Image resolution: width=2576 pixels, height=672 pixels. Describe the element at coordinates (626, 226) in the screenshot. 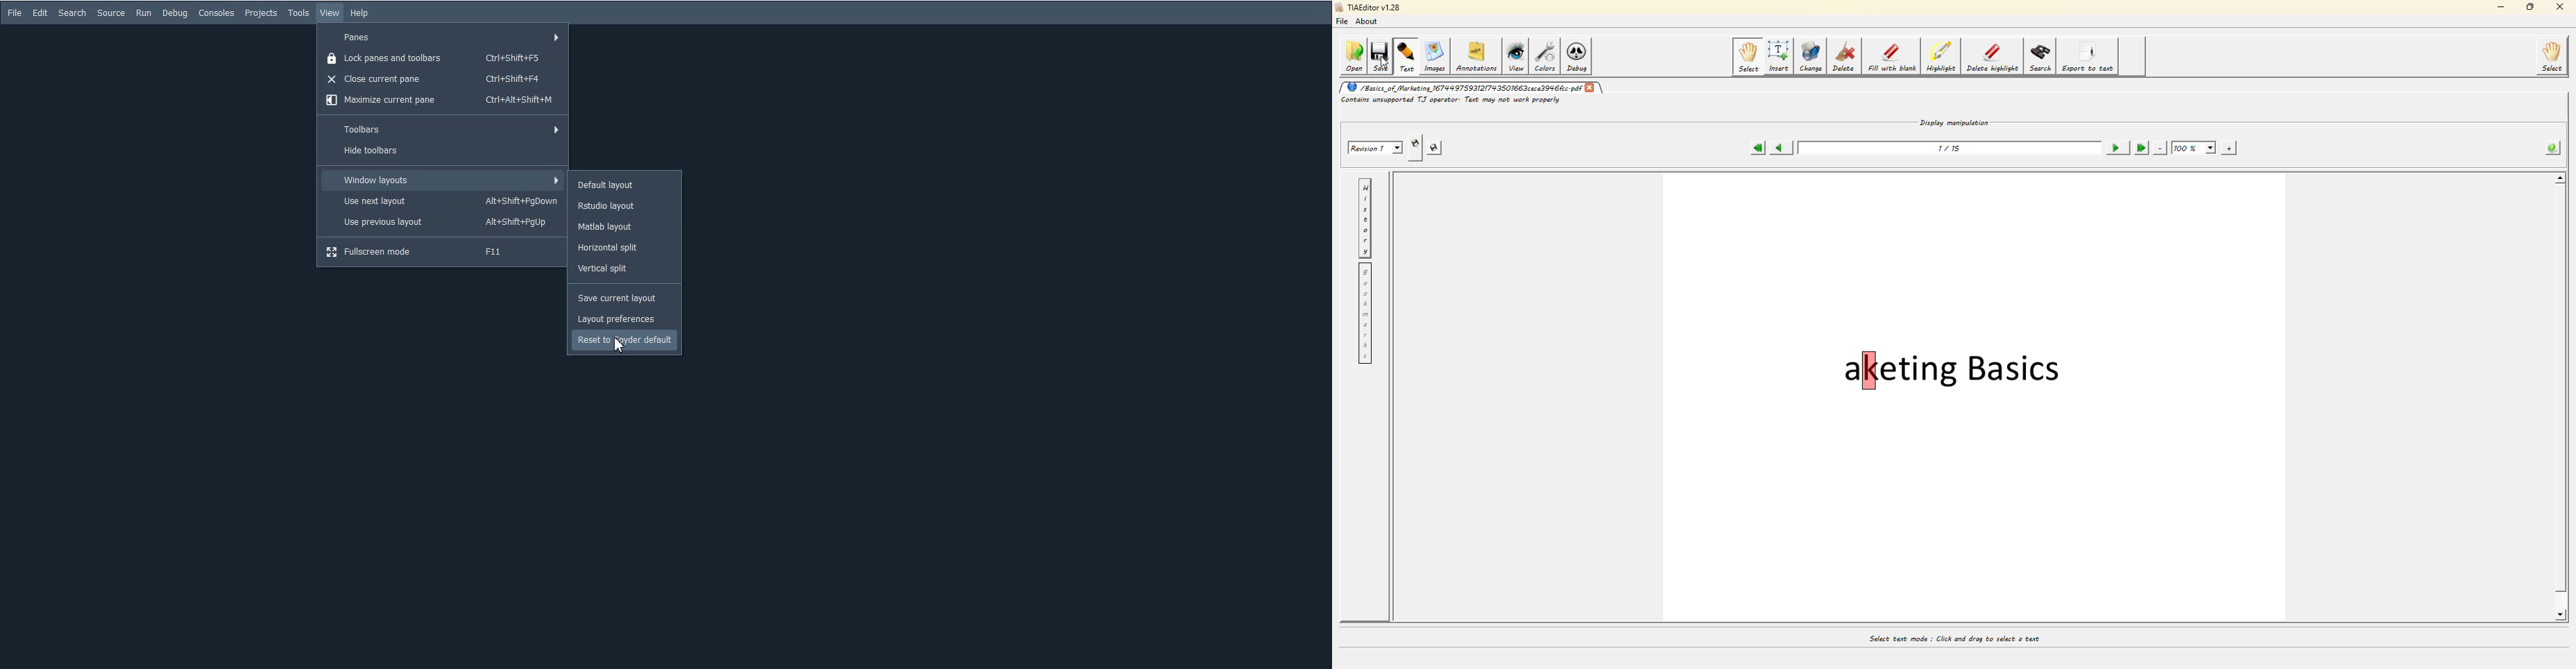

I see `Matlab layout` at that location.